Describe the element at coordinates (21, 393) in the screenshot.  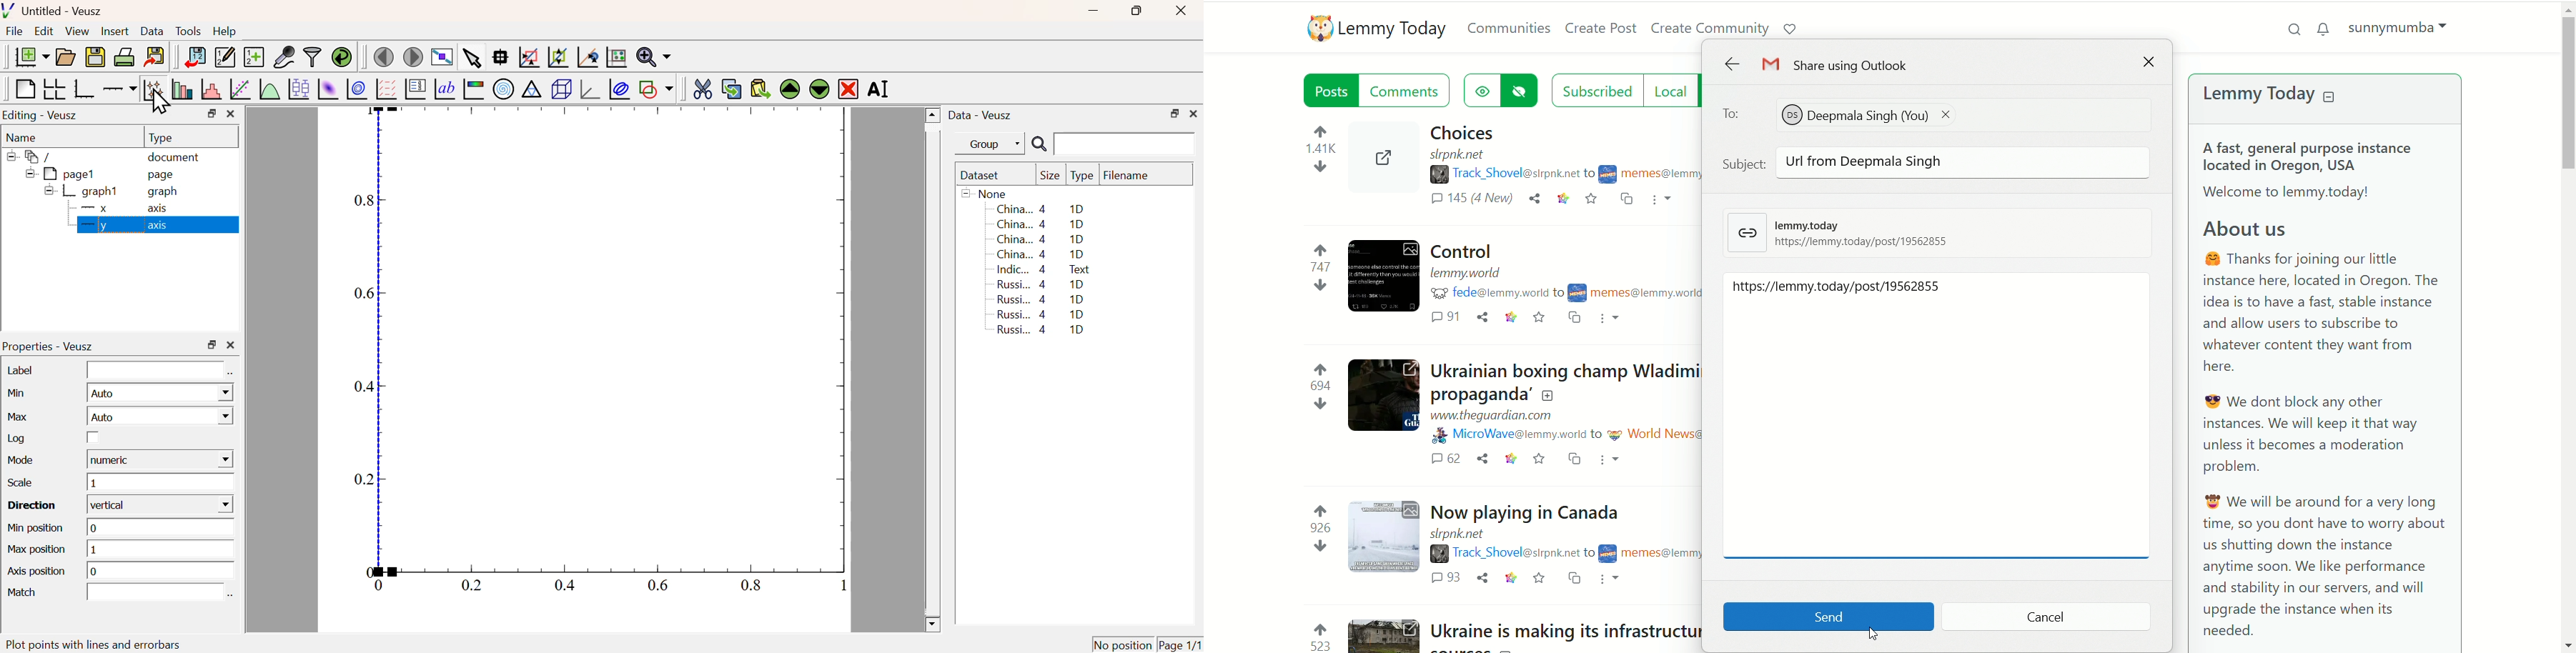
I see `Min` at that location.